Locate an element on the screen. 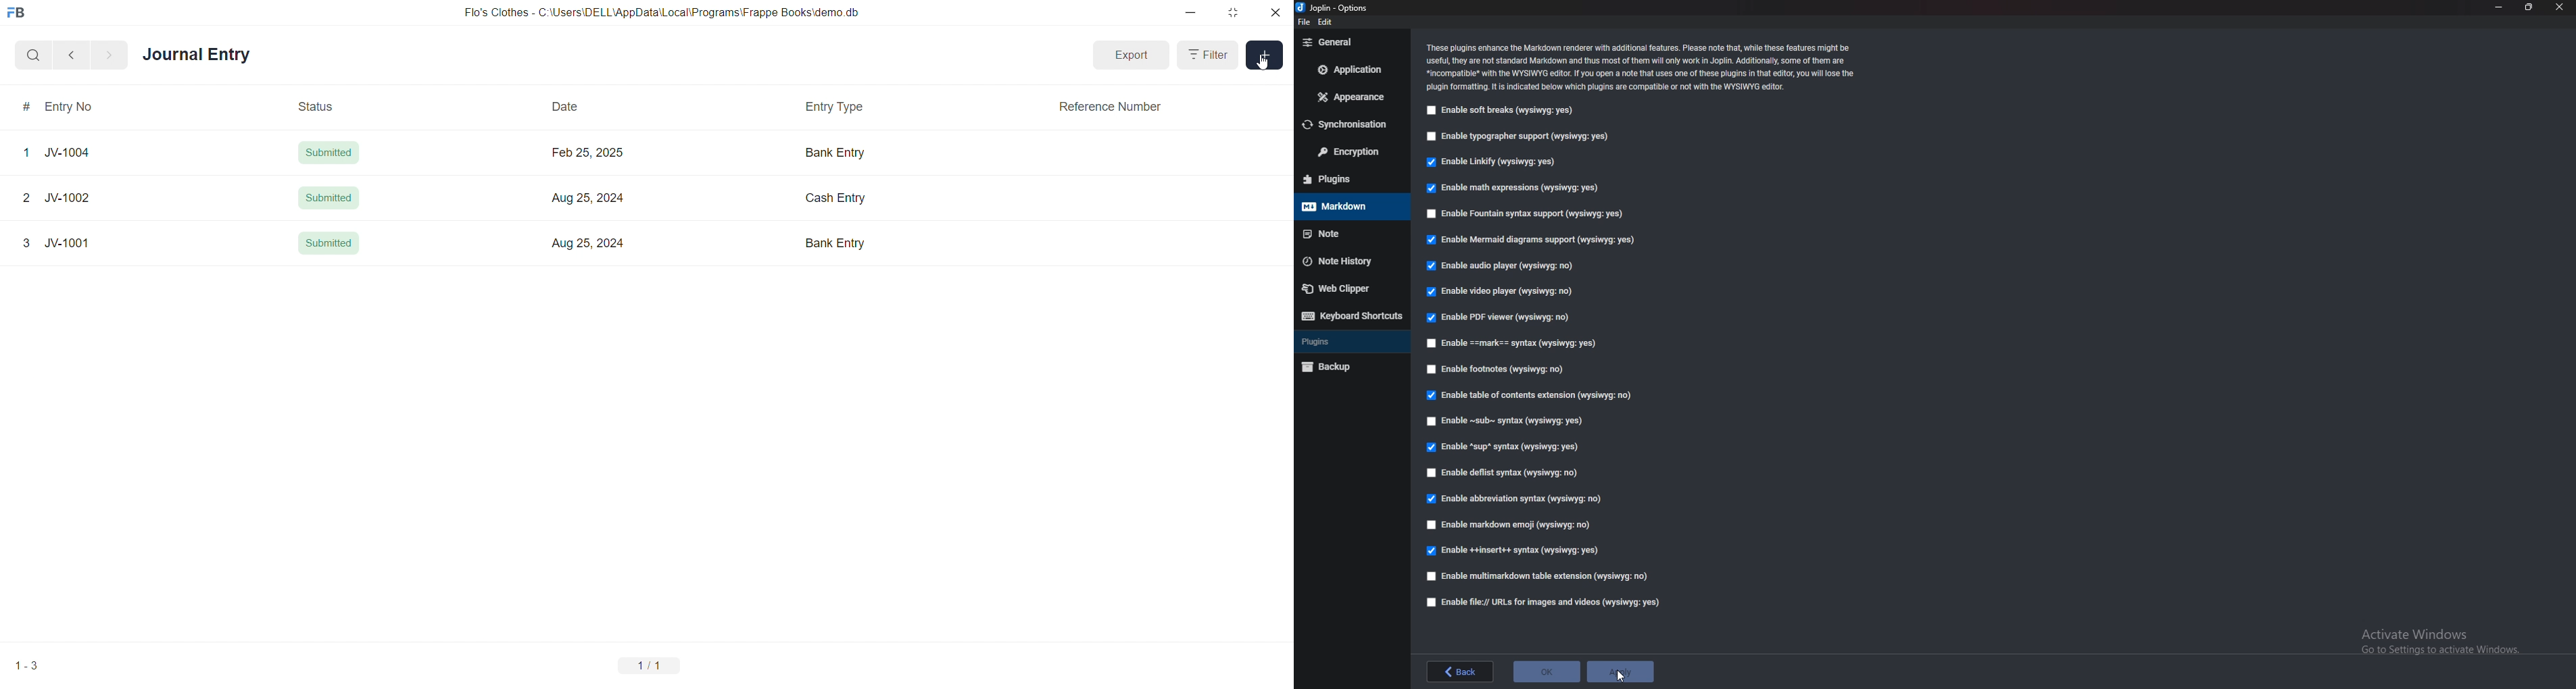 Image resolution: width=2576 pixels, height=700 pixels. # is located at coordinates (26, 107).